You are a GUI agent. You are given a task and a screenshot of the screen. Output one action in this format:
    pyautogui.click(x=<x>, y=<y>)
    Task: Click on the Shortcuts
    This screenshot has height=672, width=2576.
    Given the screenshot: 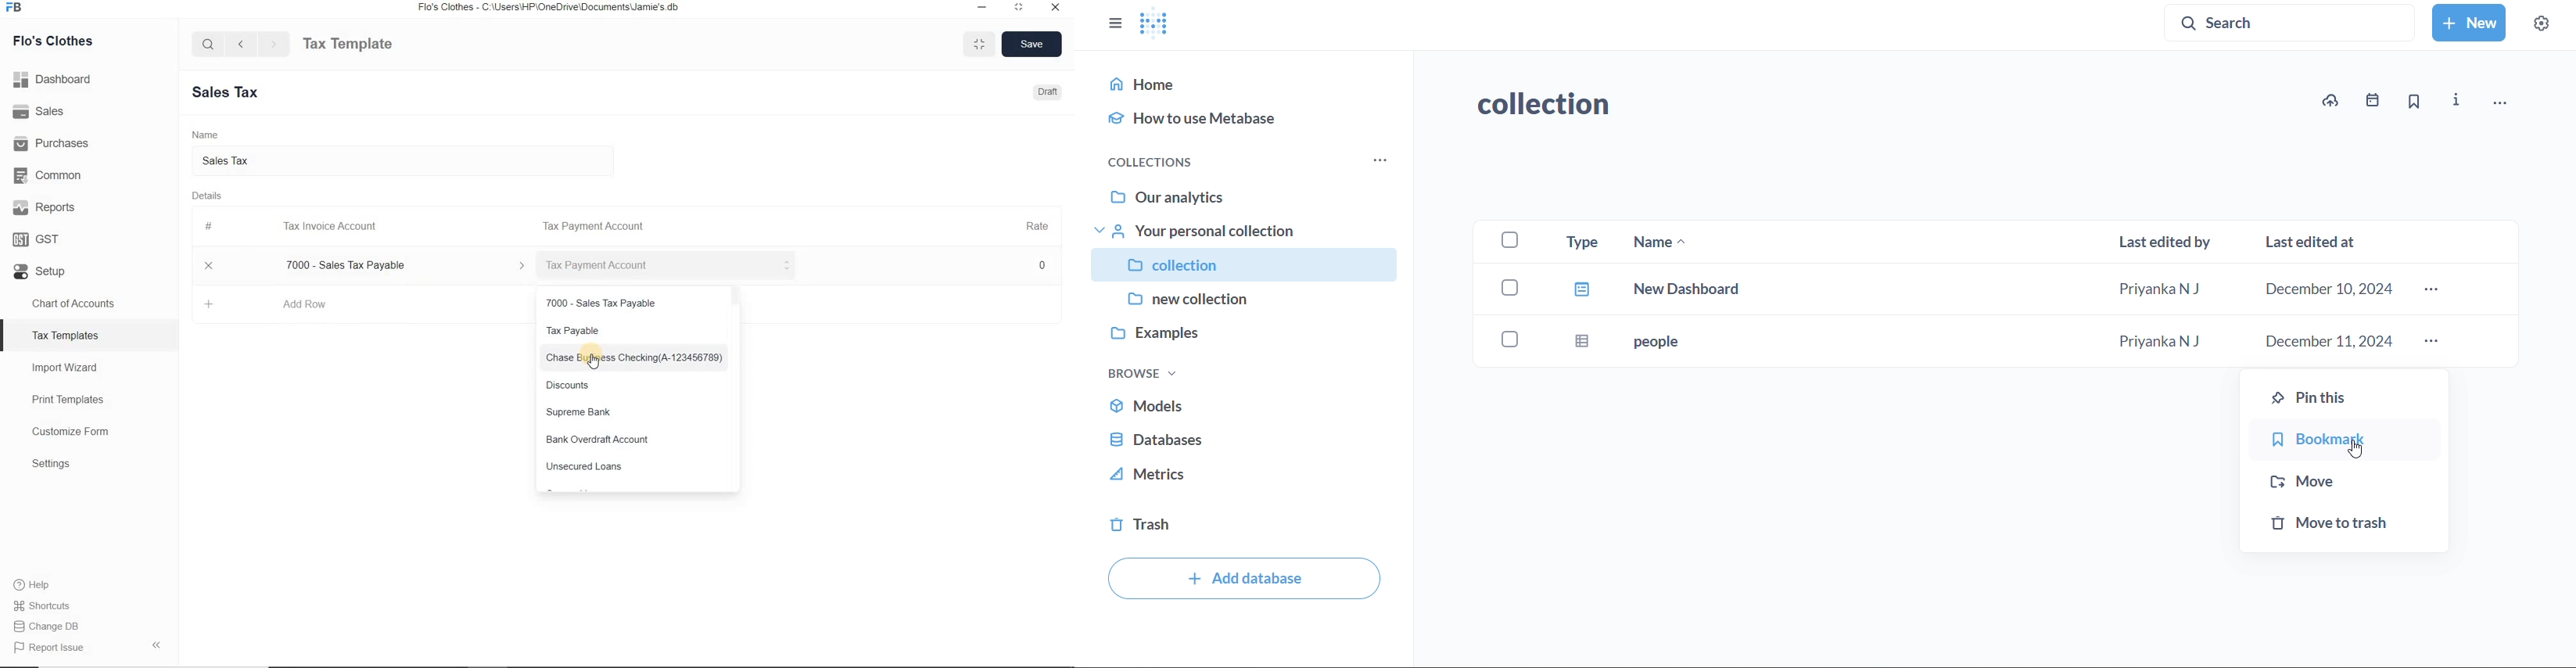 What is the action you would take?
    pyautogui.click(x=90, y=606)
    